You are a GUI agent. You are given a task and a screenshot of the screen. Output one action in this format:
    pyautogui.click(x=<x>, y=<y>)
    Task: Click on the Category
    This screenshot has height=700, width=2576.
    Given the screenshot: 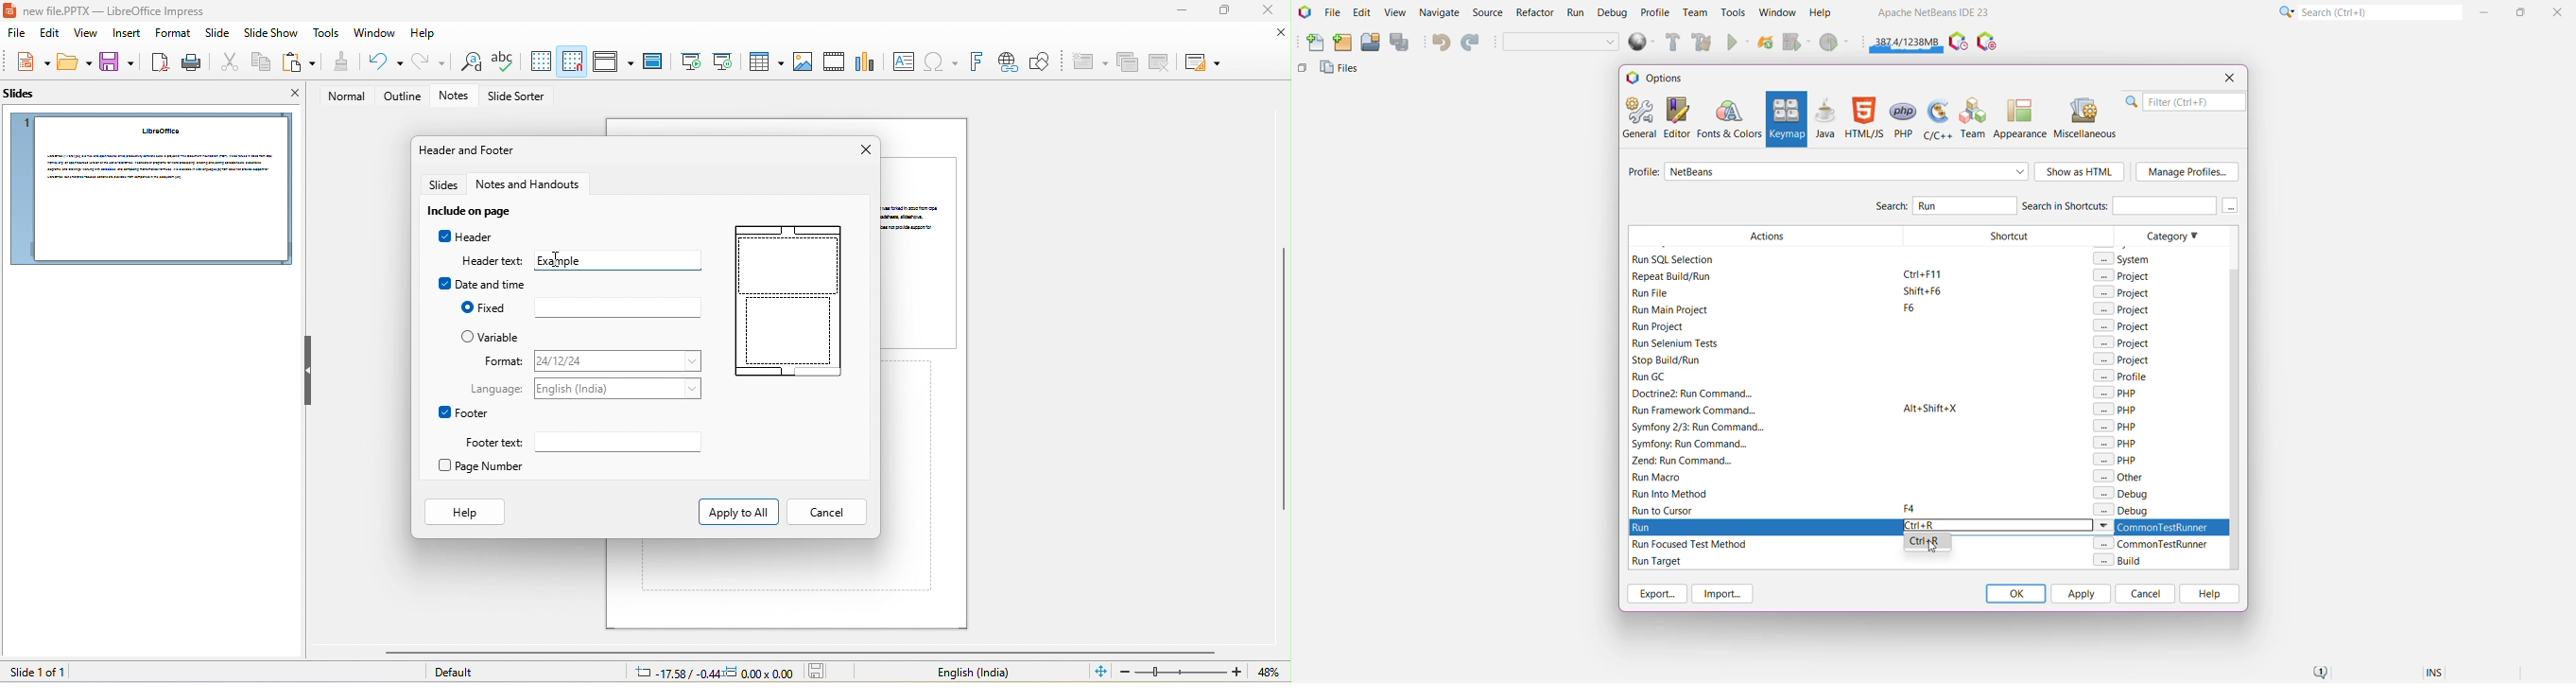 What is the action you would take?
    pyautogui.click(x=2148, y=549)
    